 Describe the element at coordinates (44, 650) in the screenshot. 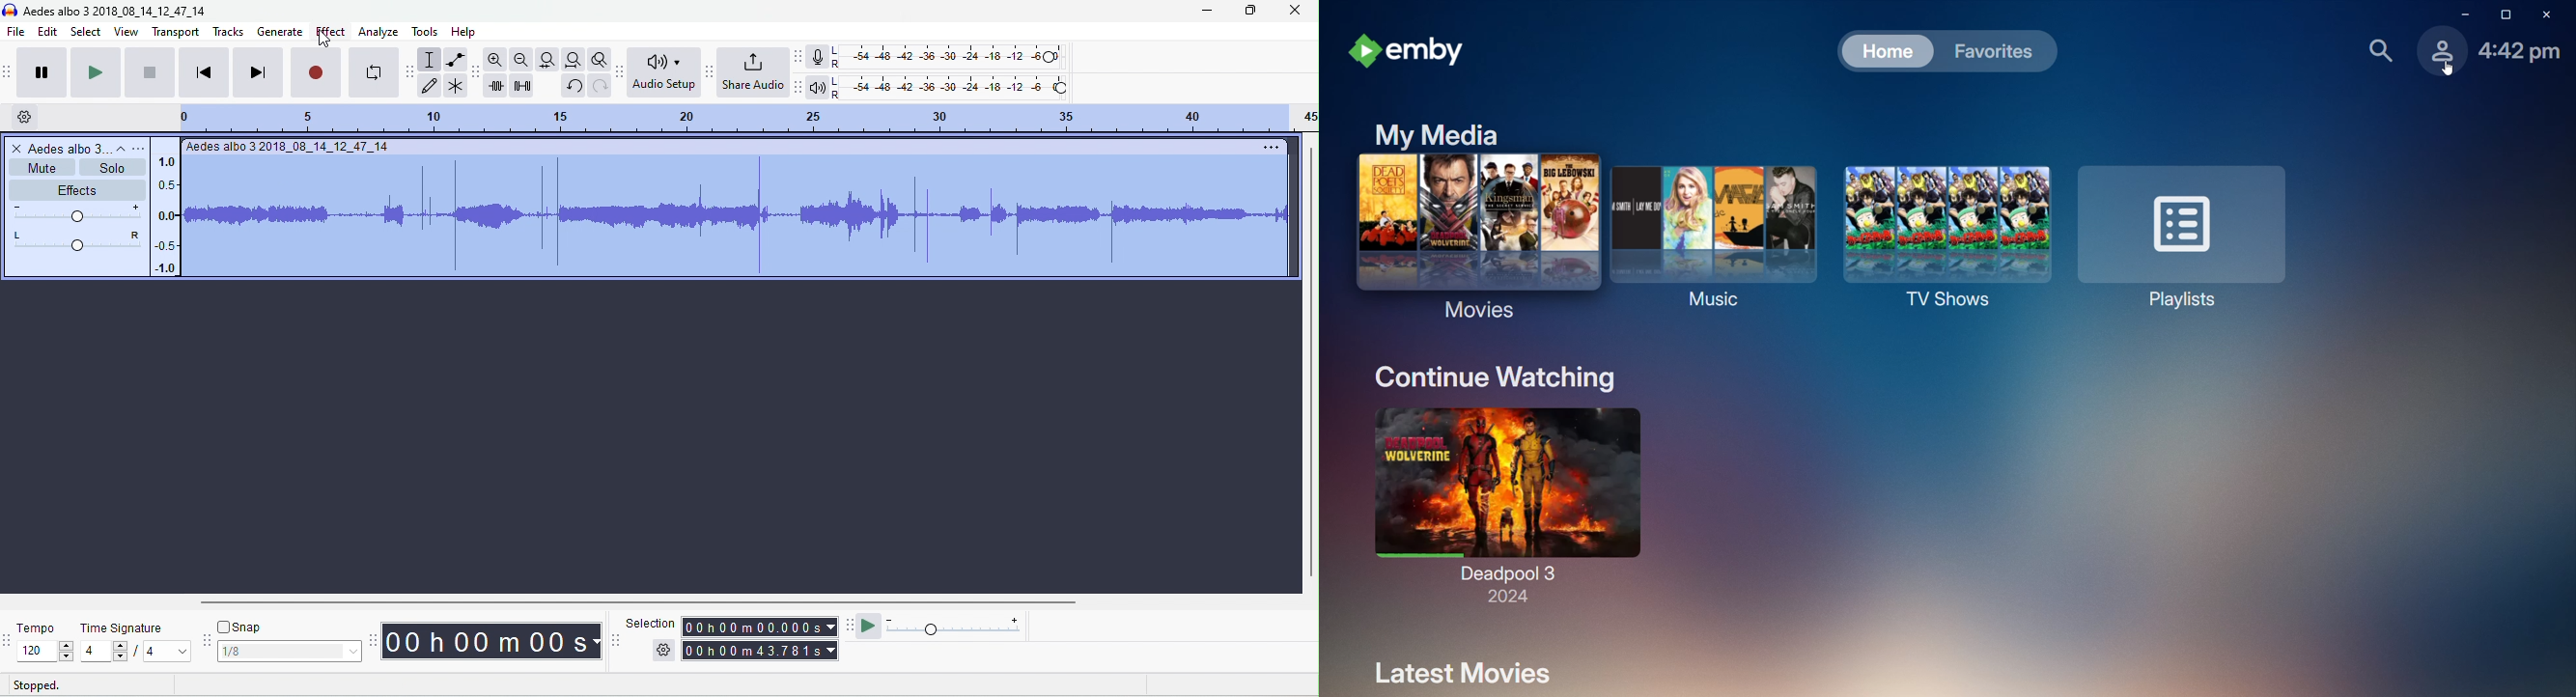

I see `select tempo` at that location.